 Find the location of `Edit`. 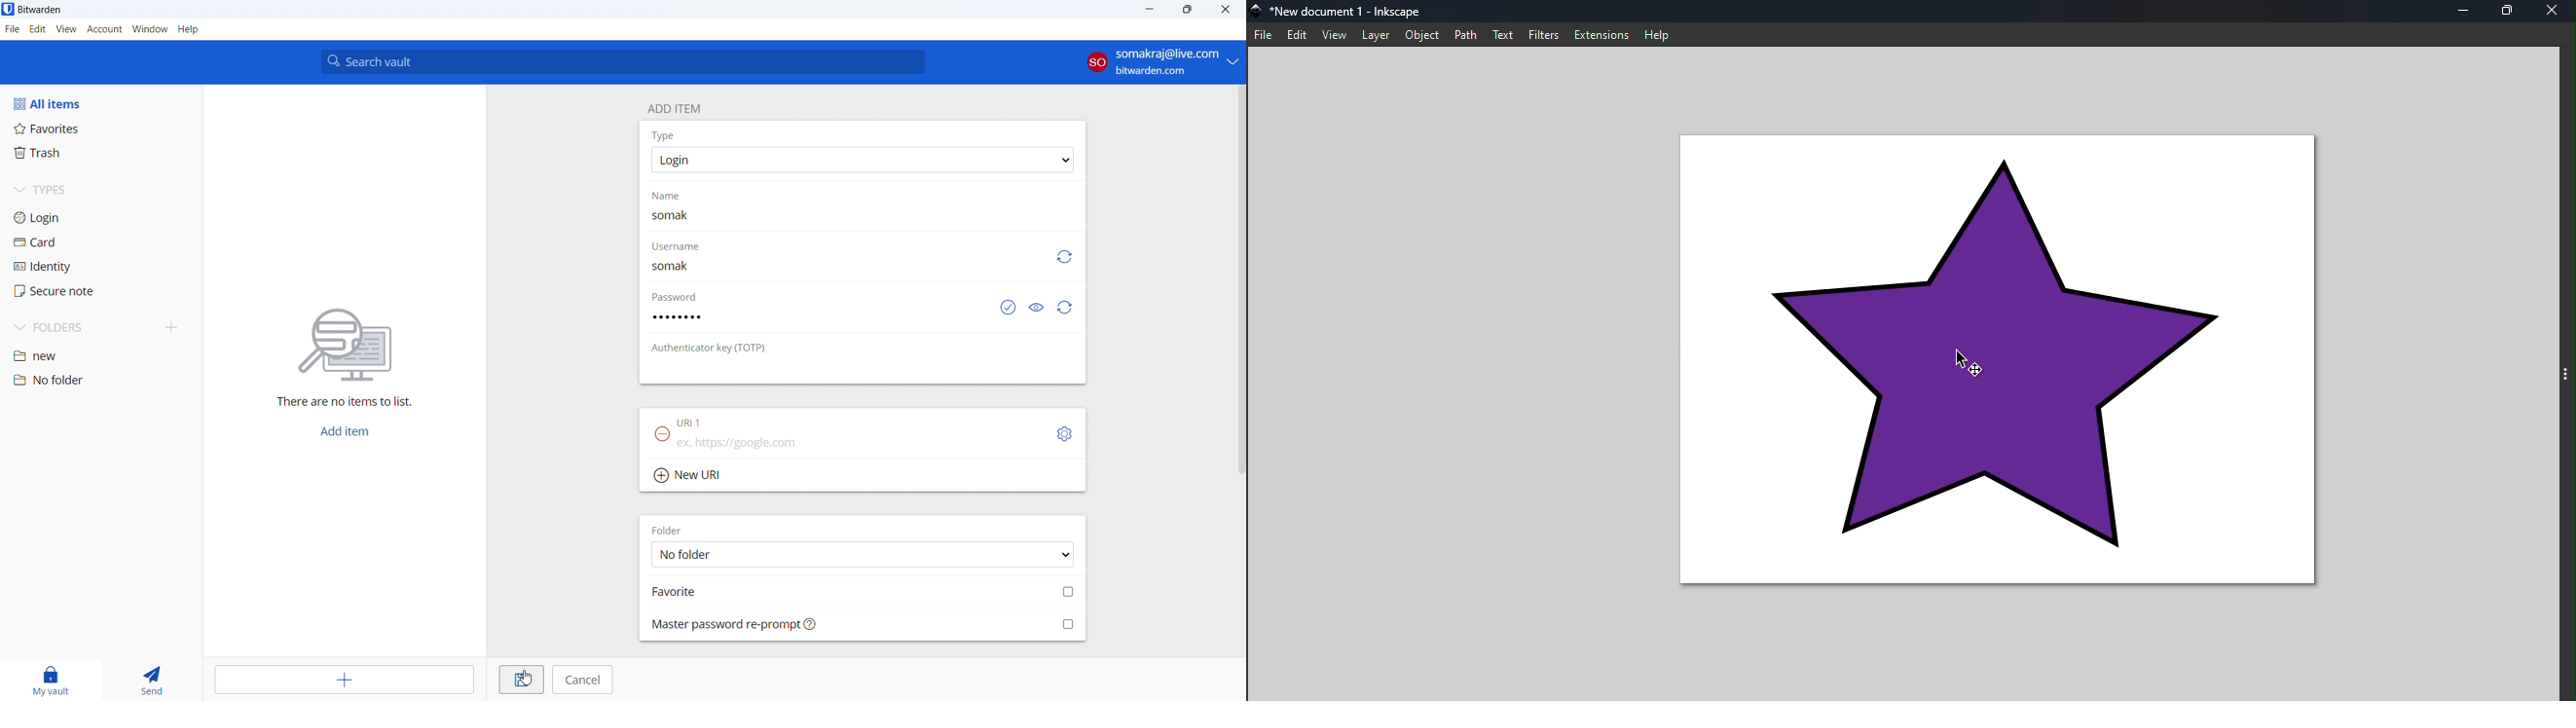

Edit is located at coordinates (1297, 35).